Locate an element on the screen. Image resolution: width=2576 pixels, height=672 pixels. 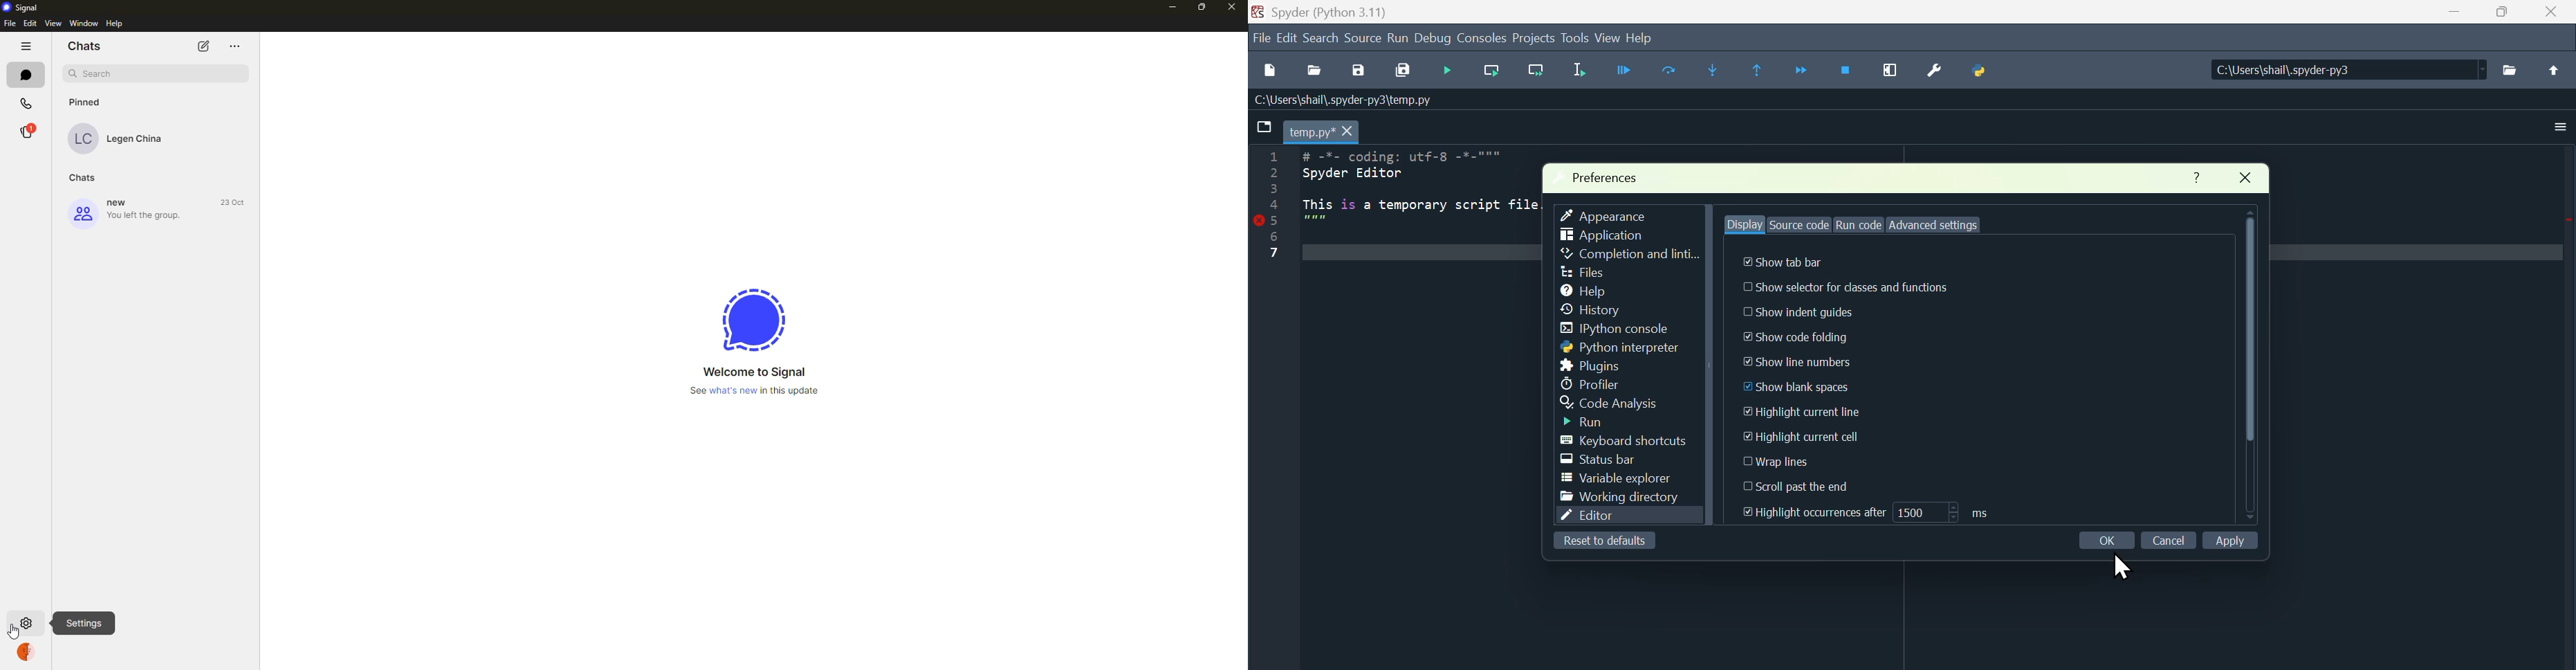
Source is located at coordinates (1365, 40).